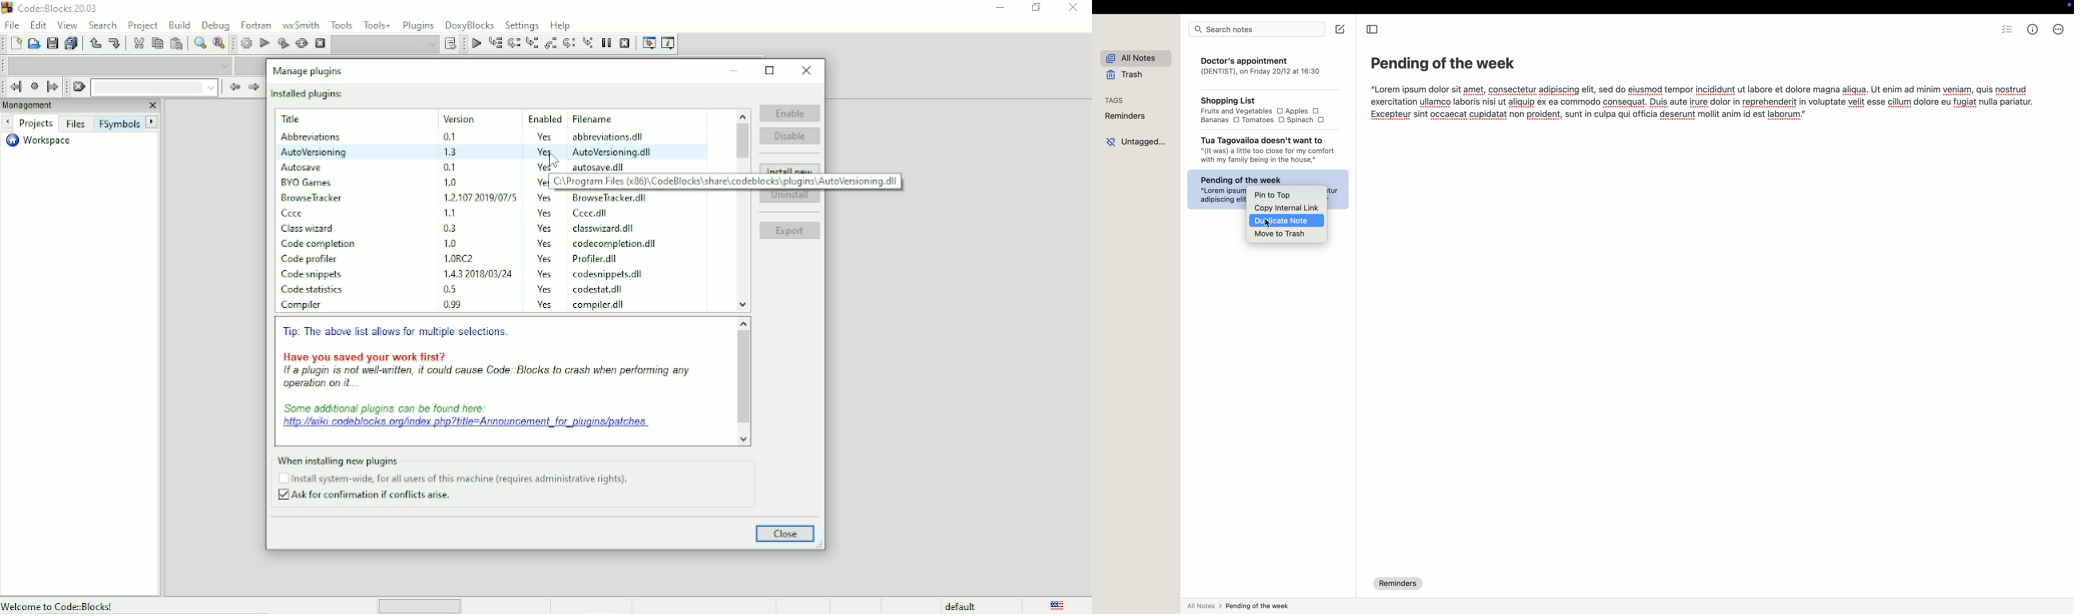 This screenshot has width=2100, height=616. I want to click on autosave.dll, so click(600, 166).